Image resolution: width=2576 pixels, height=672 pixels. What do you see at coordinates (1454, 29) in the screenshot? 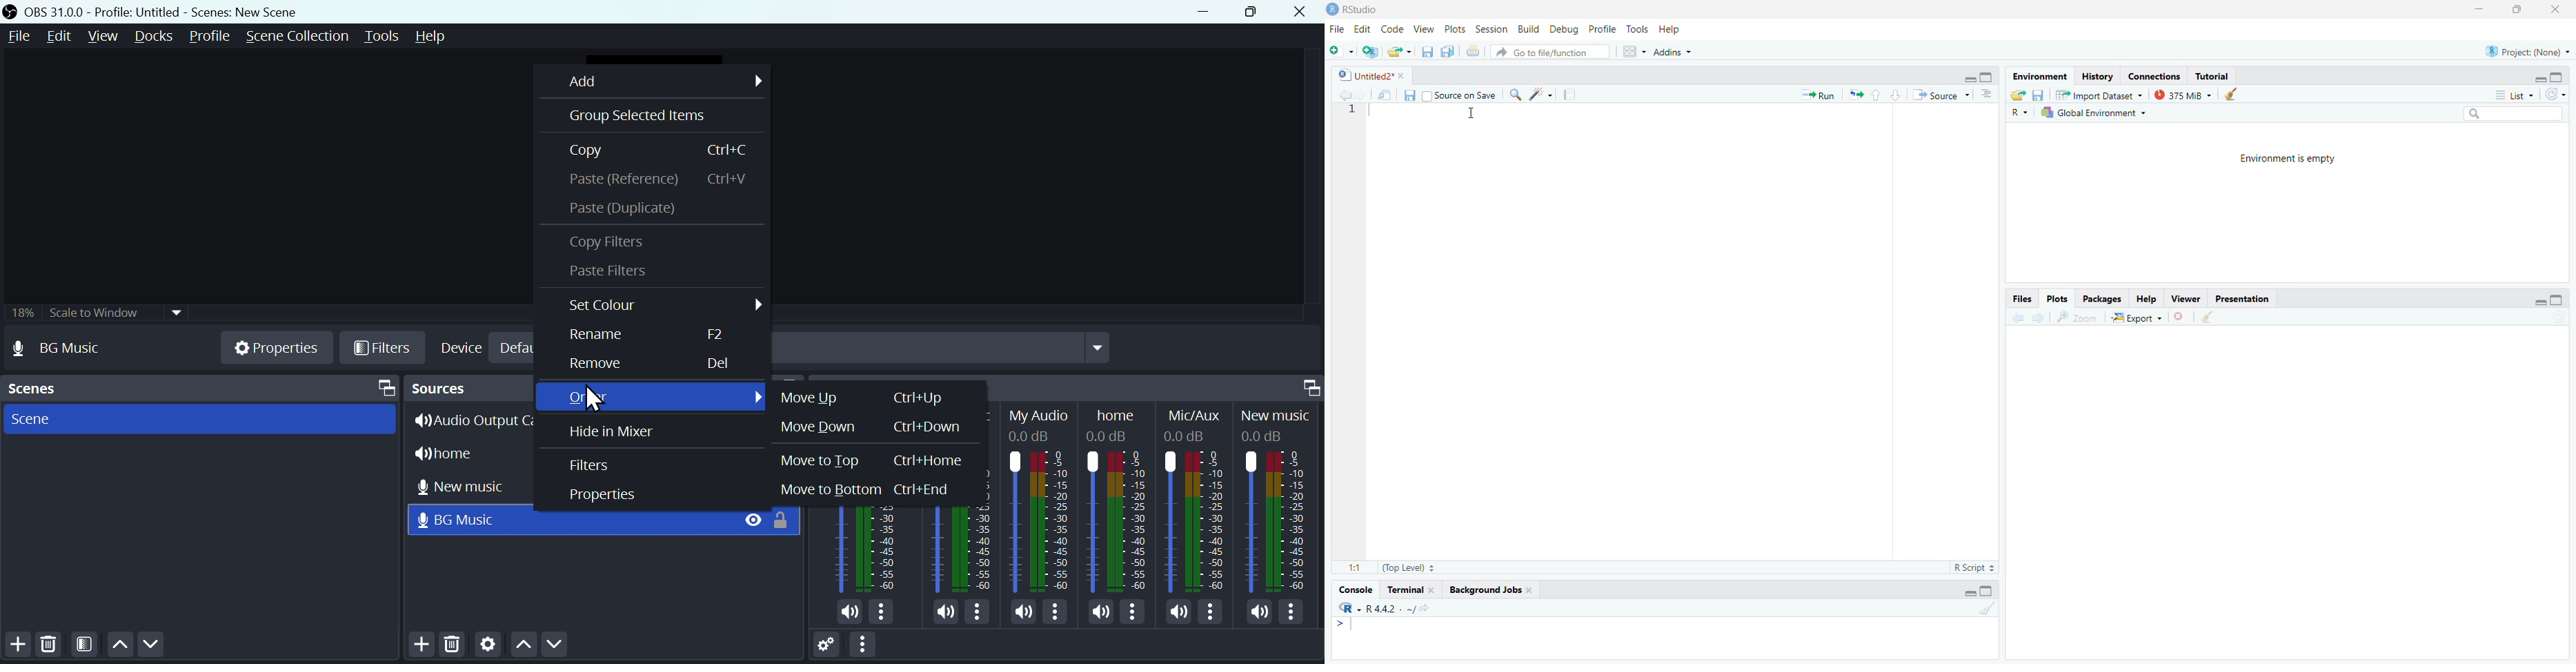
I see `Plots` at bounding box center [1454, 29].